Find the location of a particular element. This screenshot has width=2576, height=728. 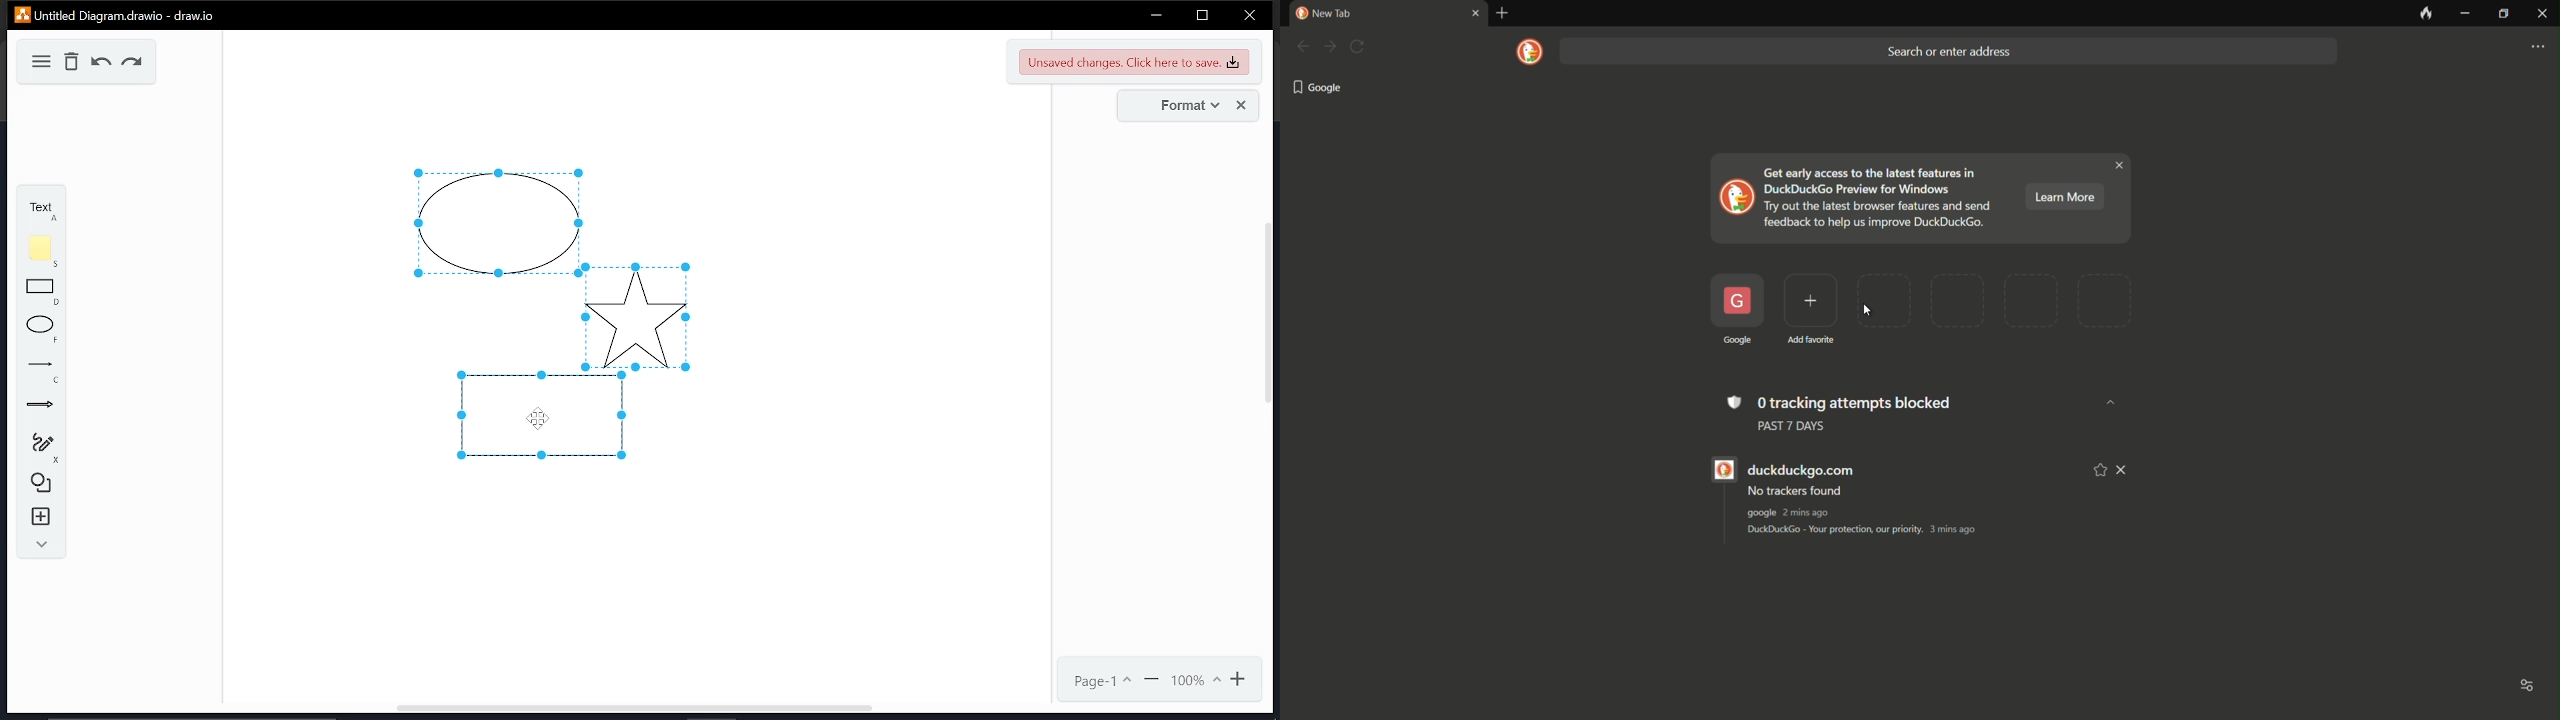

0 tracking attempts blocked PAST 7 DAYS is located at coordinates (1931, 408).